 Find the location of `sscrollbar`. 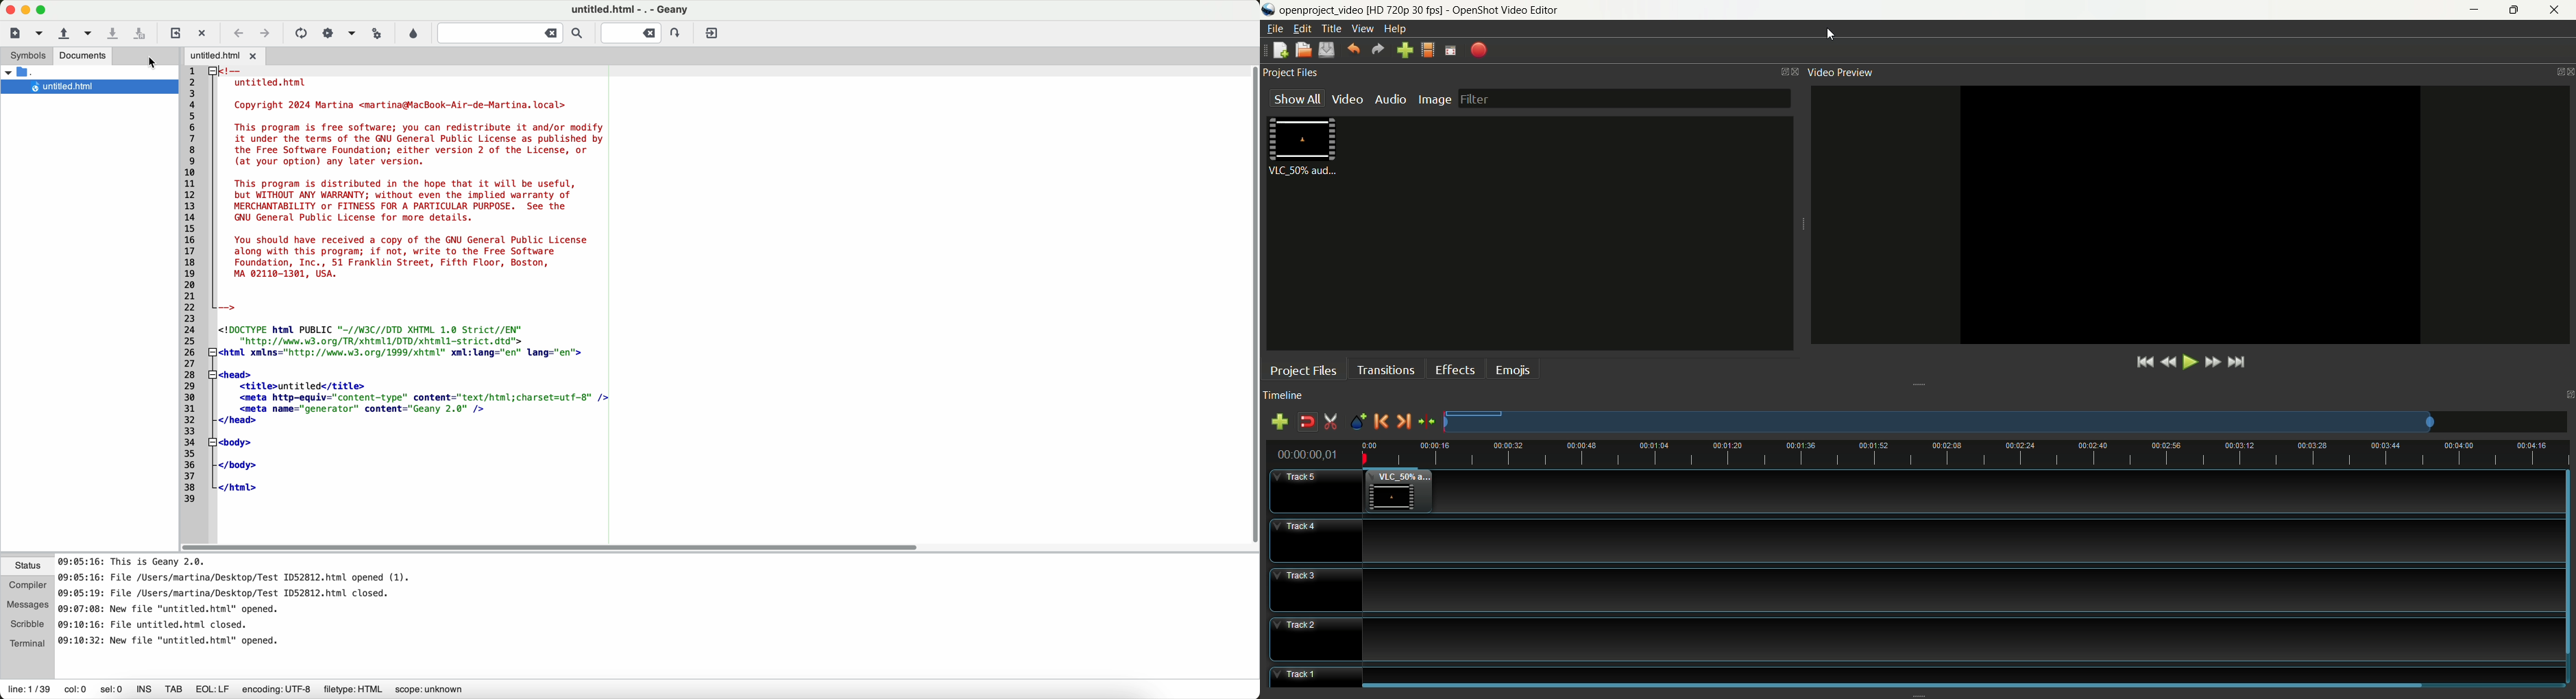

sscrollbar is located at coordinates (2568, 573).